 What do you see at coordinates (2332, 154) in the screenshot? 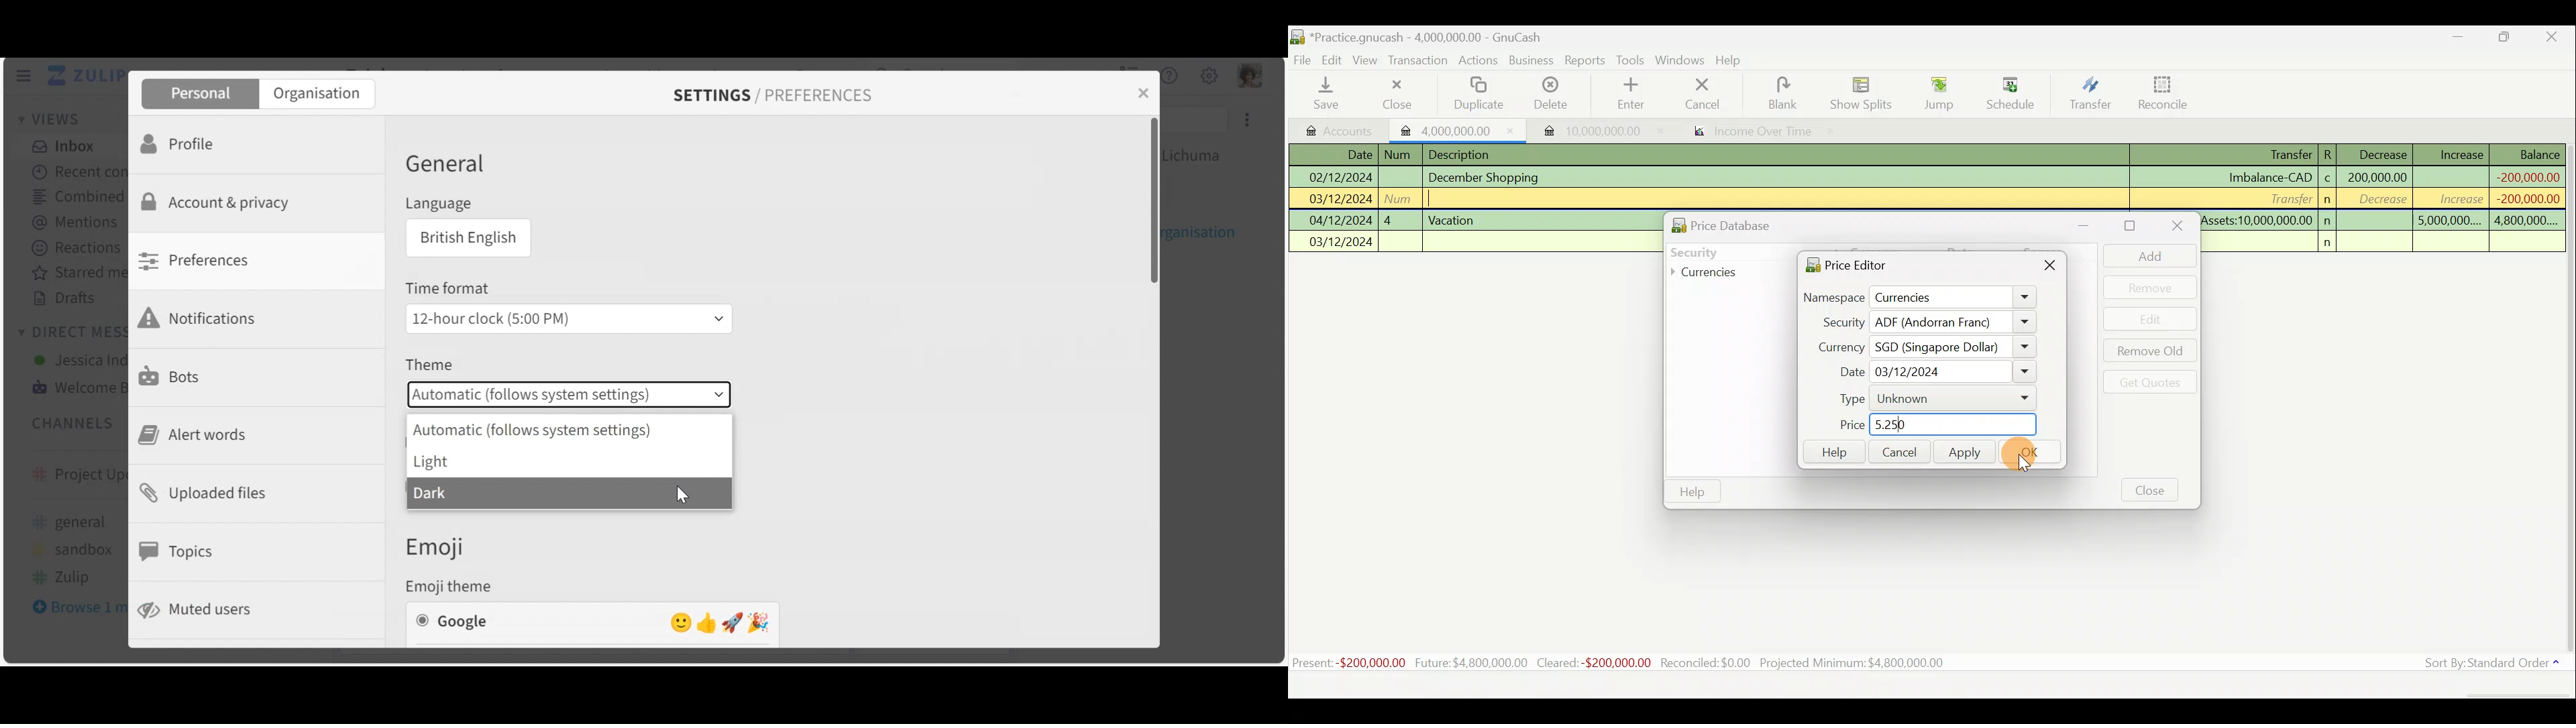
I see `R` at bounding box center [2332, 154].